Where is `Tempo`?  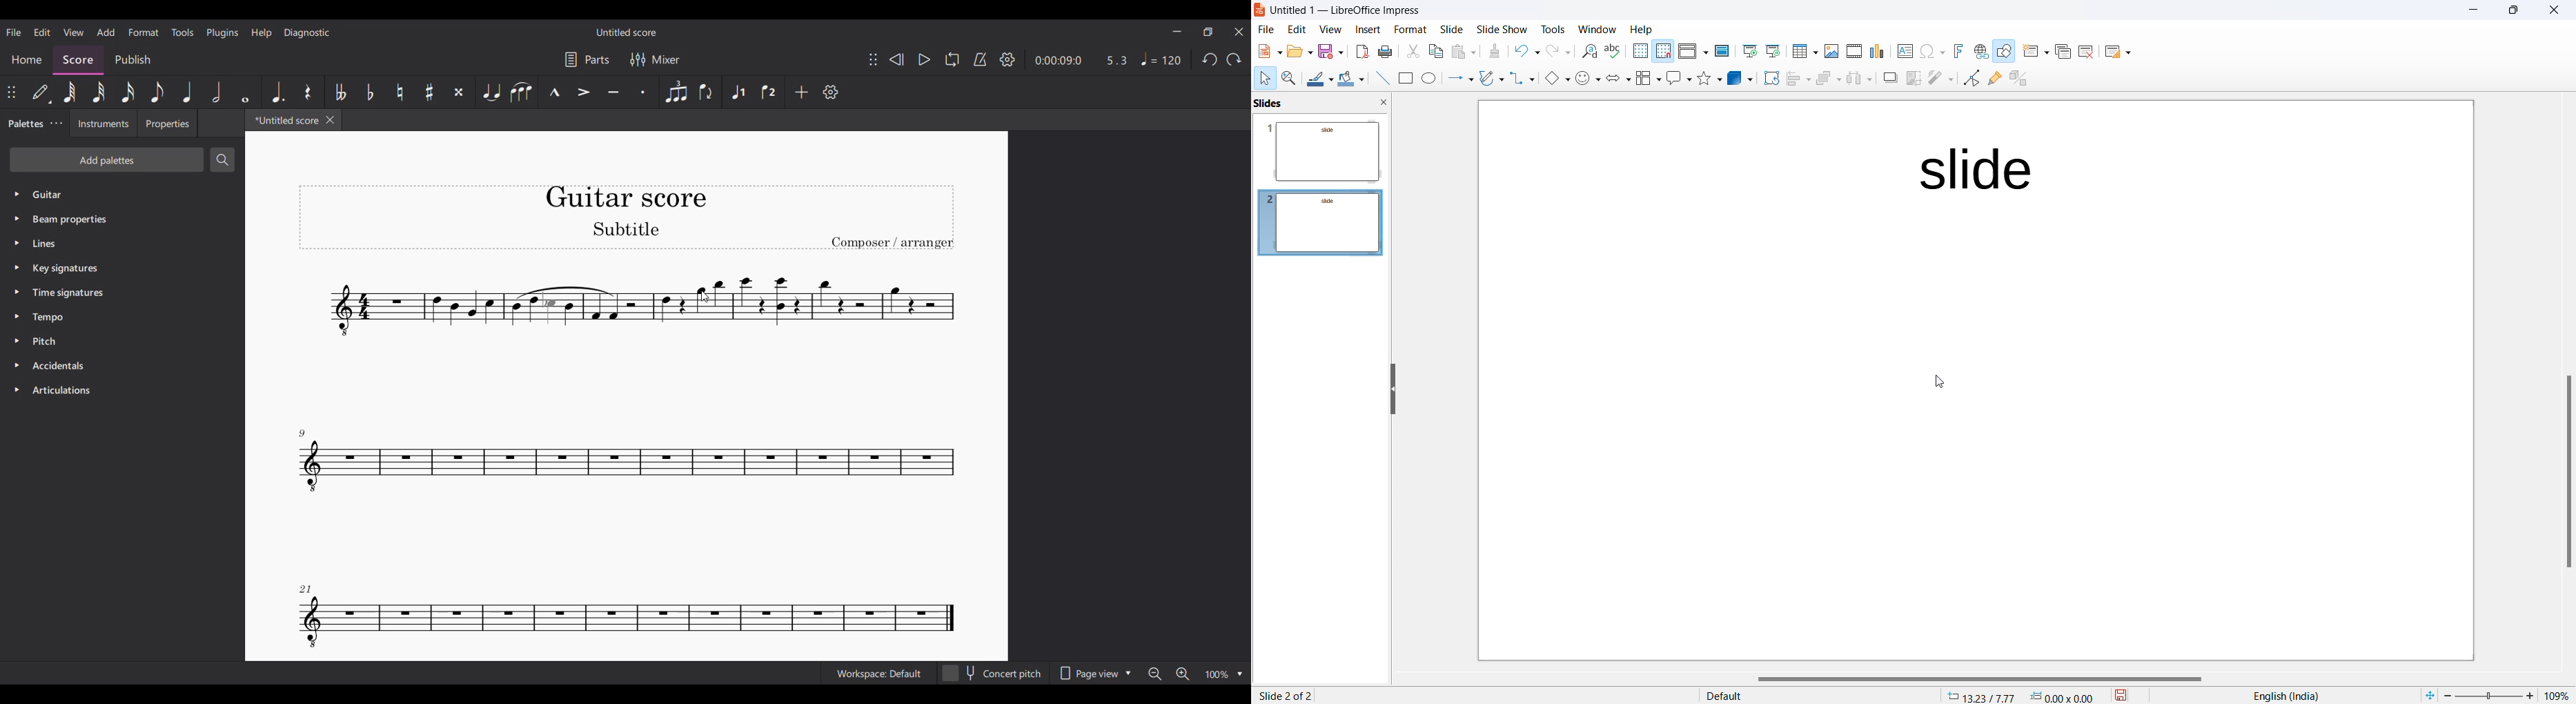
Tempo is located at coordinates (48, 318).